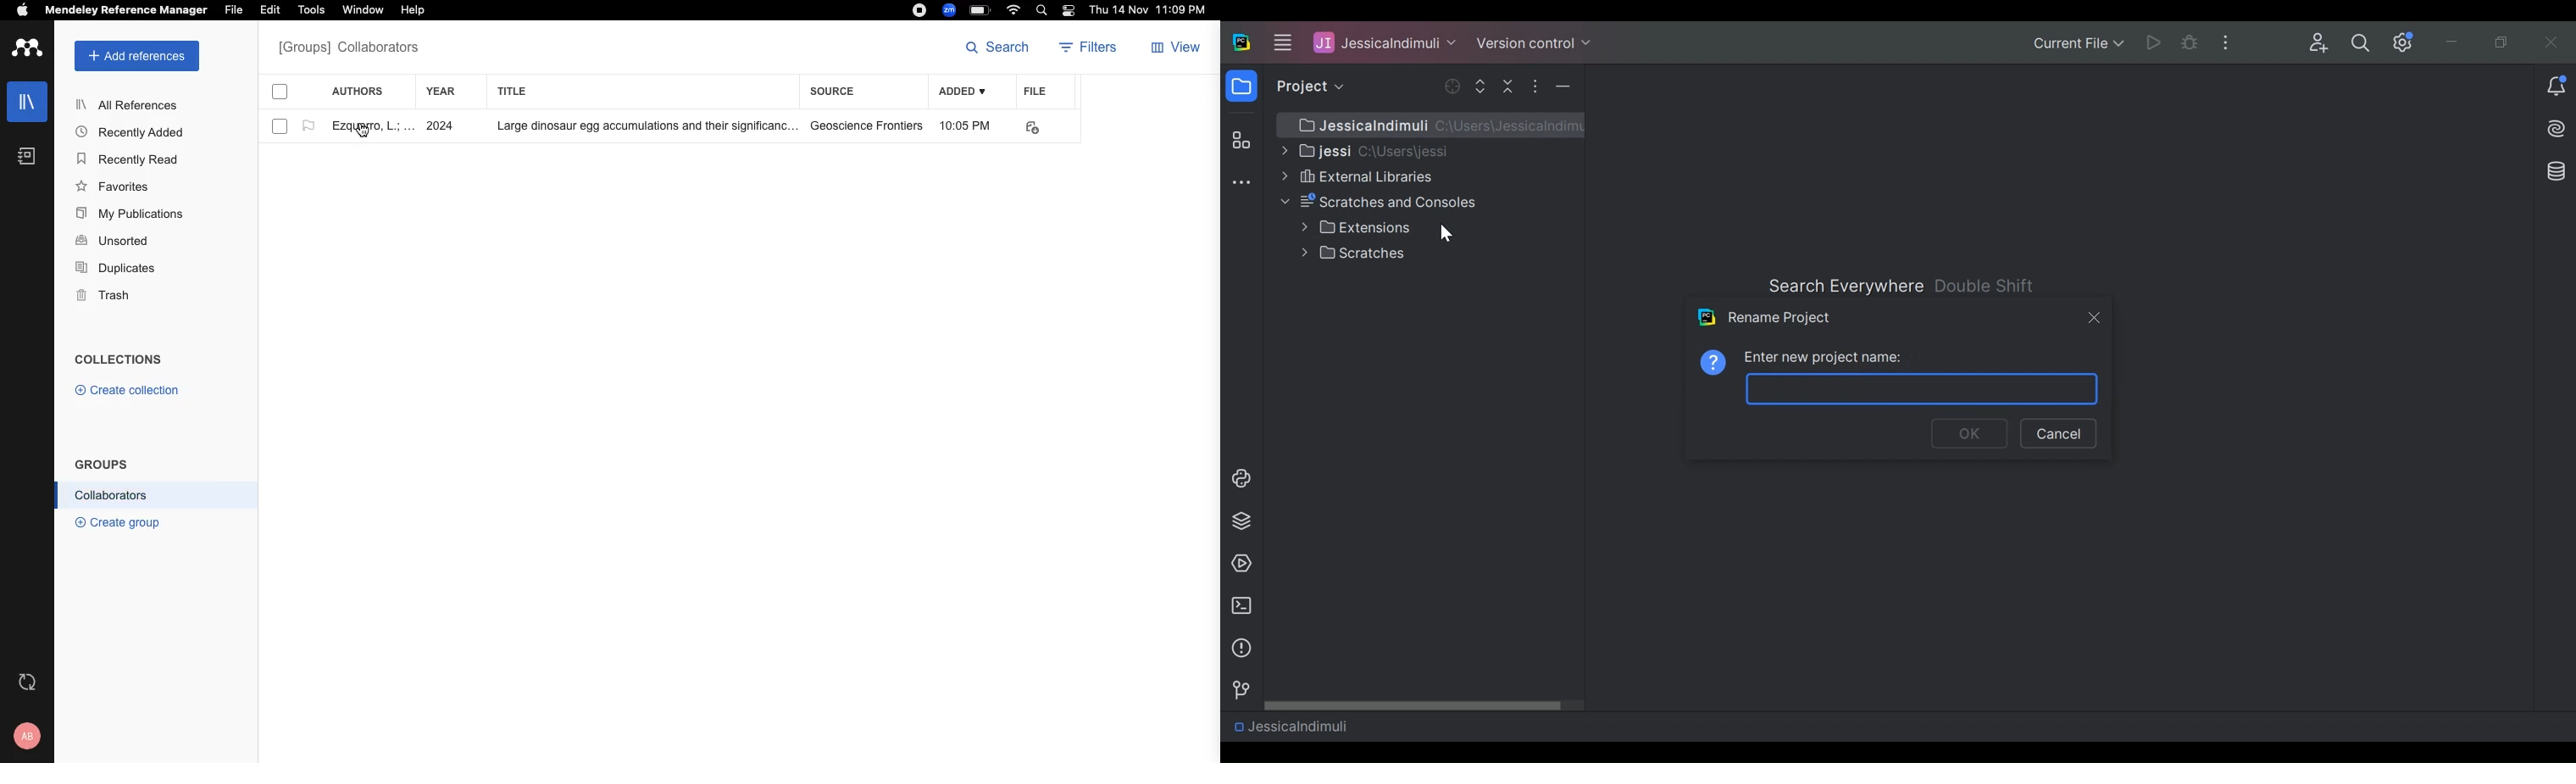 The image size is (2576, 784). What do you see at coordinates (1241, 478) in the screenshot?
I see `python` at bounding box center [1241, 478].